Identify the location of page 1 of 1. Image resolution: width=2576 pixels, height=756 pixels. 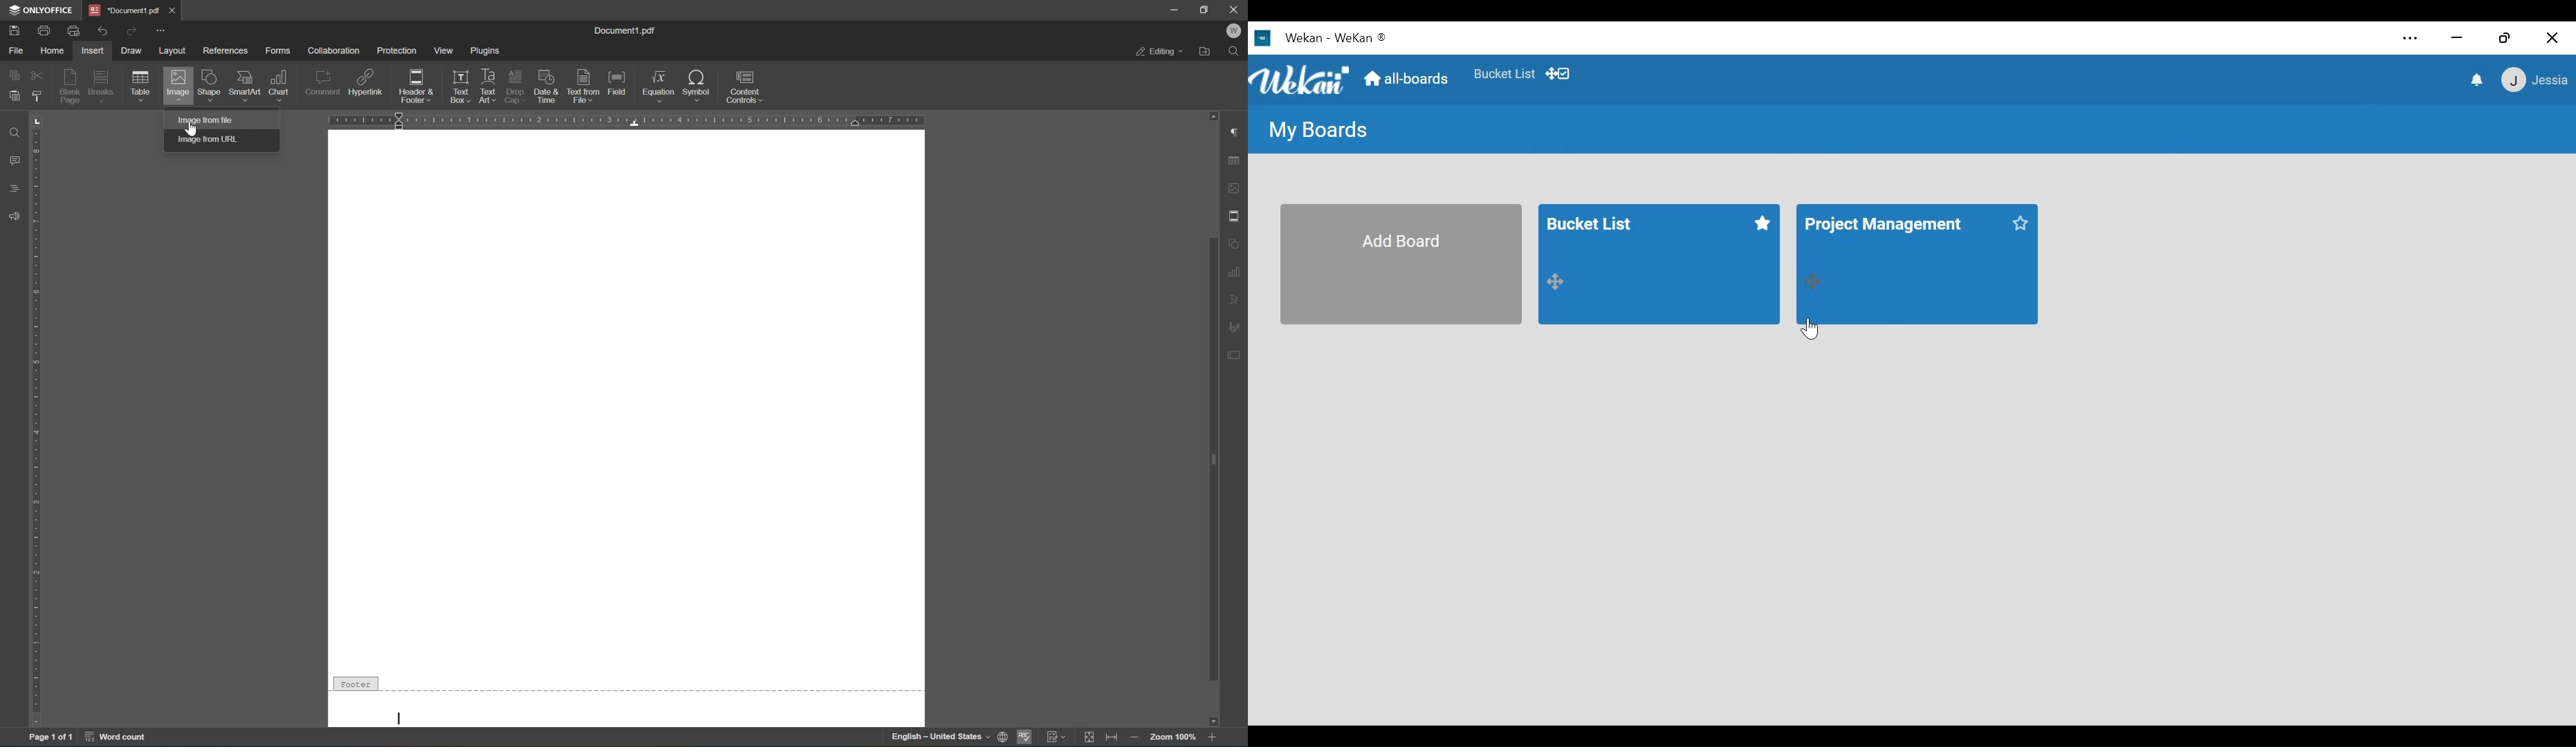
(52, 735).